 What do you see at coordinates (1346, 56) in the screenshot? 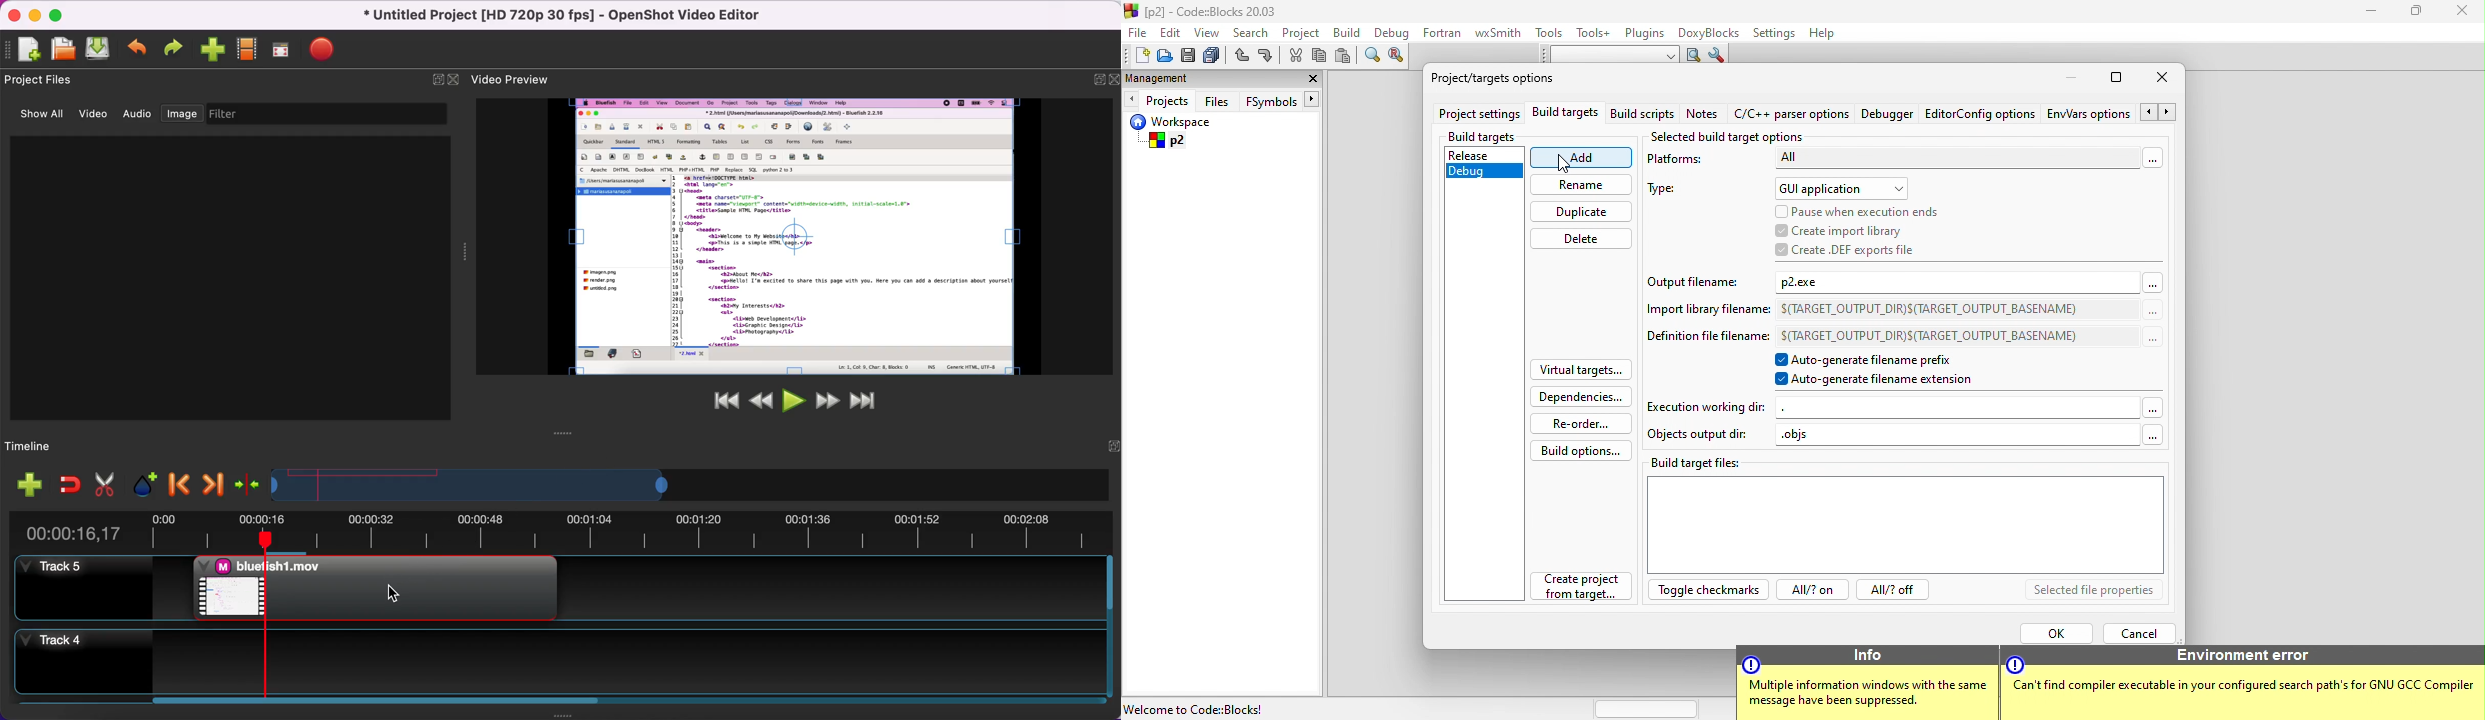
I see `paste` at bounding box center [1346, 56].